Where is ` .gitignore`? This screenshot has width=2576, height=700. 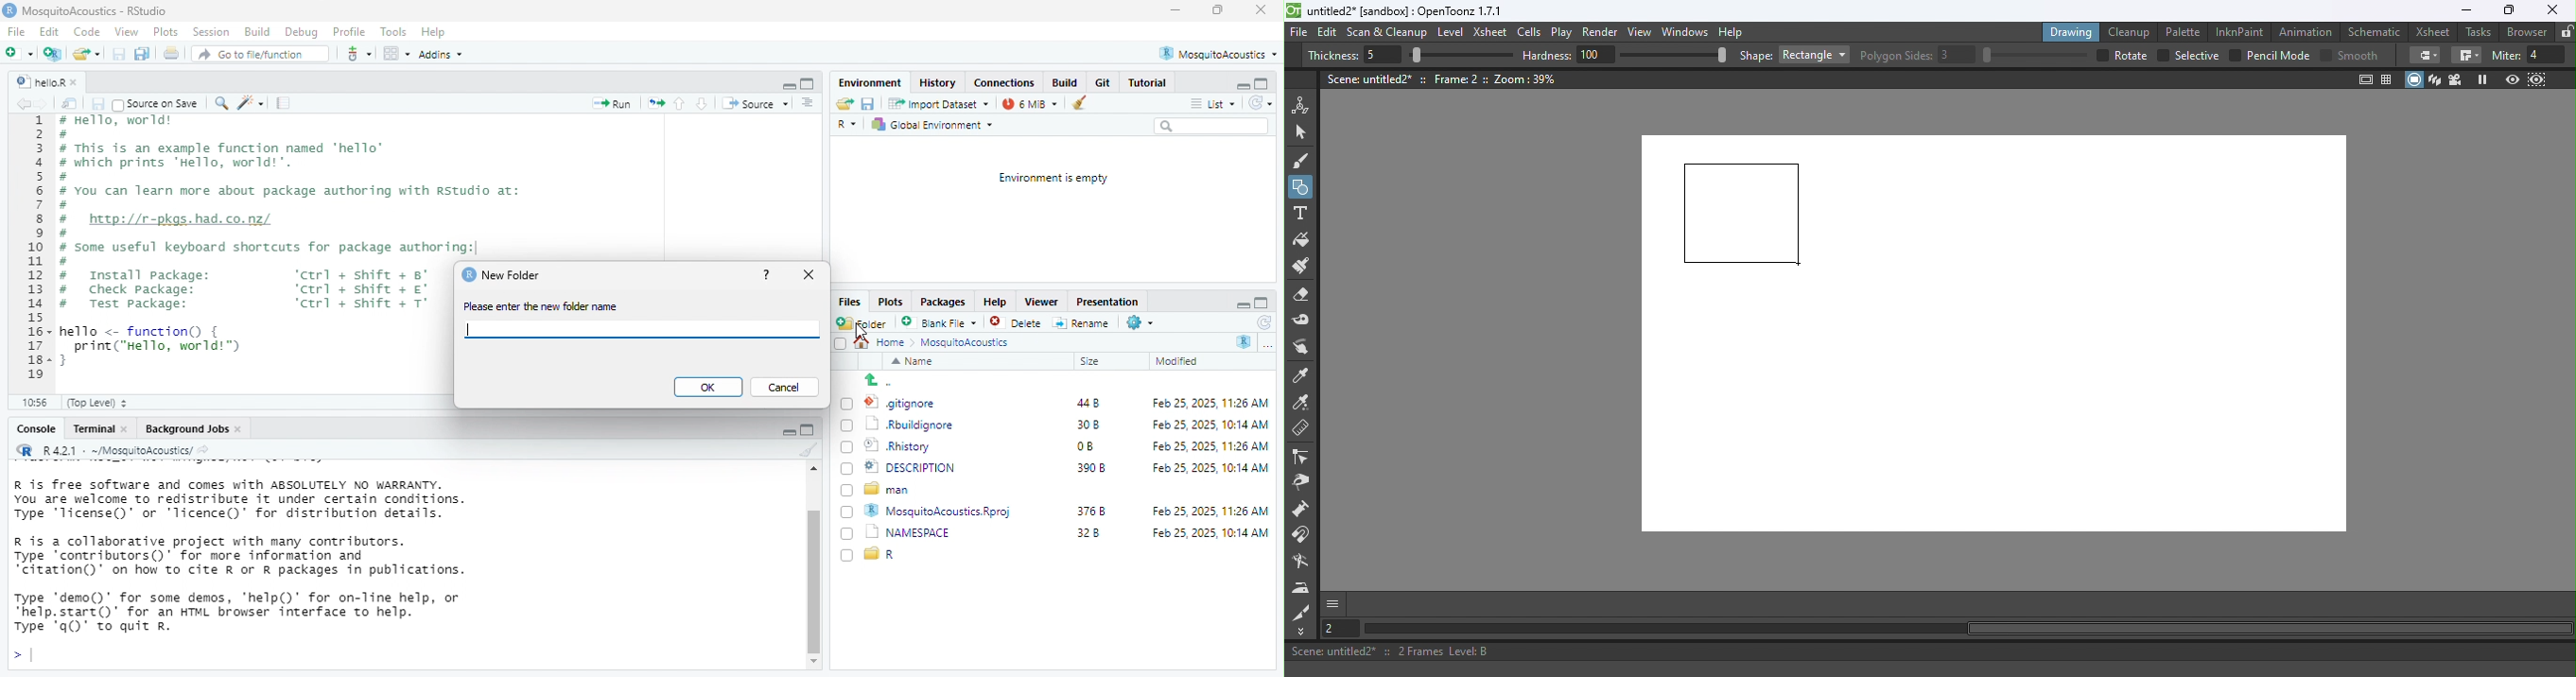  .gitignore is located at coordinates (907, 404).